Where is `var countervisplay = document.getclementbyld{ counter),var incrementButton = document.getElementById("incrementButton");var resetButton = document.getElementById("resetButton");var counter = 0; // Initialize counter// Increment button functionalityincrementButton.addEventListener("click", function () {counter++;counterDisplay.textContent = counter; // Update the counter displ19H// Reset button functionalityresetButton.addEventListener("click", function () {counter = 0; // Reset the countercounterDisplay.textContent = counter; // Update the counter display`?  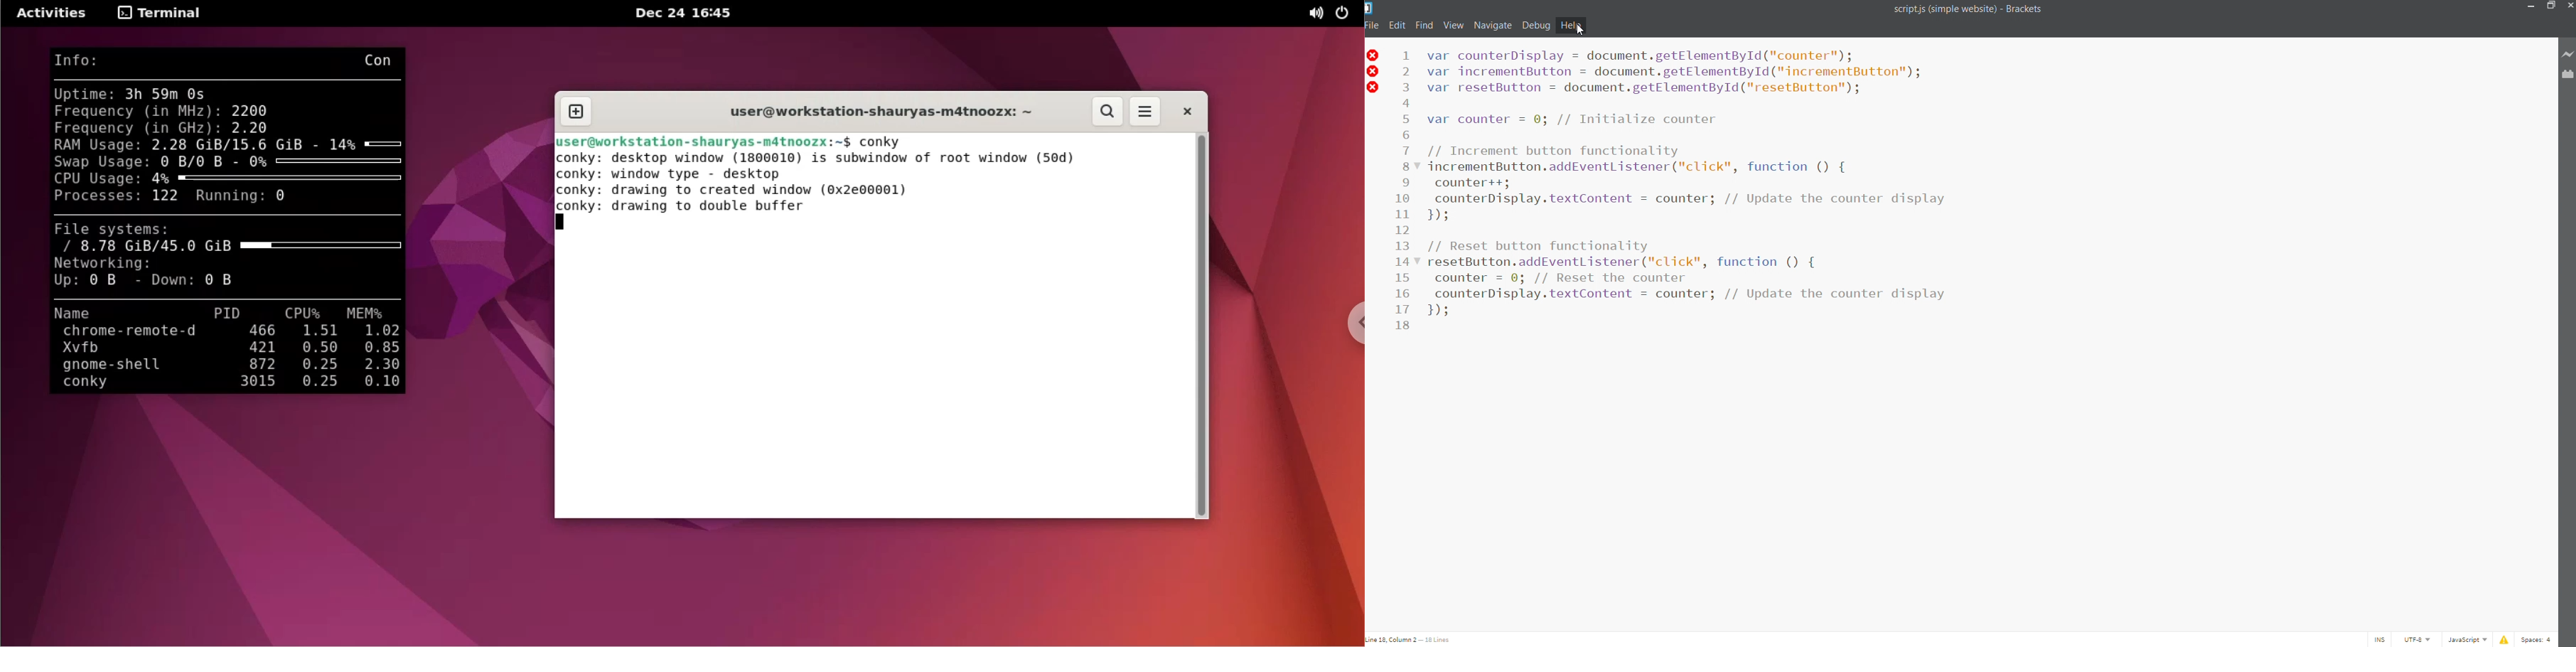 var countervisplay = document.getclementbyld{ counter),var incrementButton = document.getElementById("incrementButton");var resetButton = document.getElementById("resetButton");var counter = 0; // Initialize counter// Increment button functionalityincrementButton.addEventListener("click", function () {counter++;counterDisplay.textContent = counter; // Update the counter displ19H// Reset button functionalityresetButton.addEventListener("click", function () {counter = 0; // Reset the countercounterDisplay.textContent = counter; // Update the counter display is located at coordinates (1698, 186).